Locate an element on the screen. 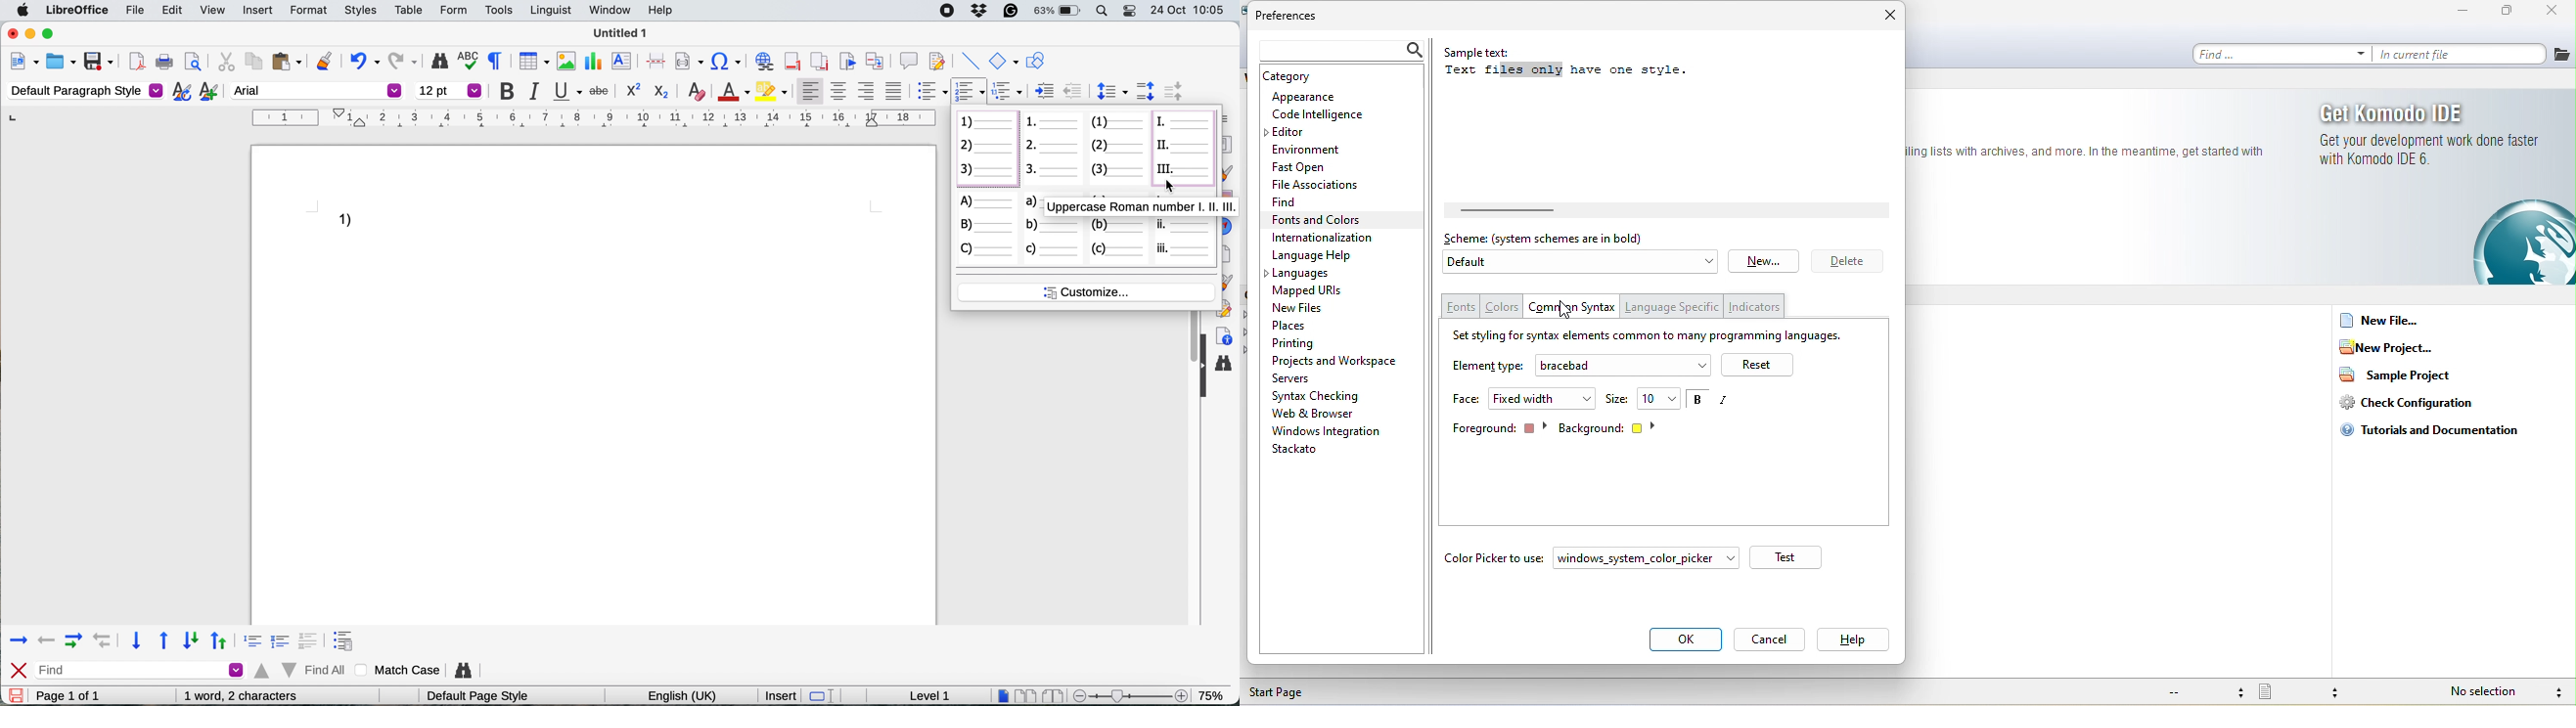  numbered list is located at coordinates (1121, 147).